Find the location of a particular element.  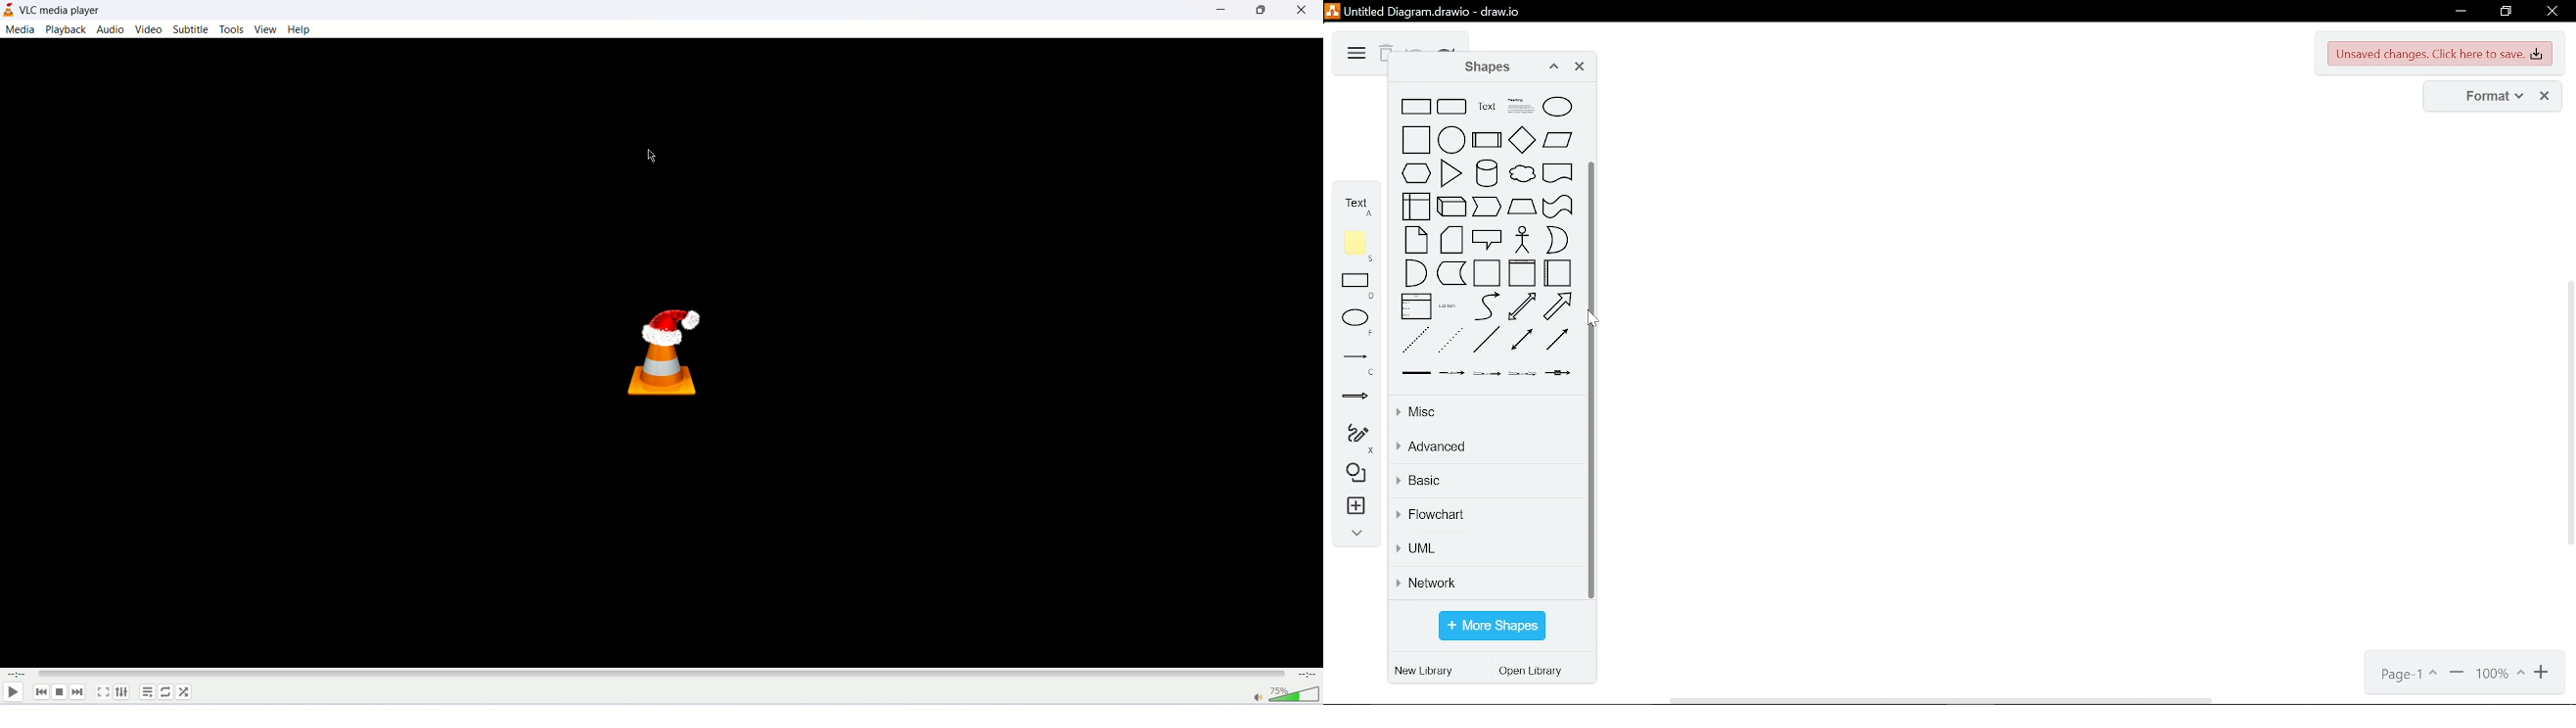

step is located at coordinates (1488, 207).